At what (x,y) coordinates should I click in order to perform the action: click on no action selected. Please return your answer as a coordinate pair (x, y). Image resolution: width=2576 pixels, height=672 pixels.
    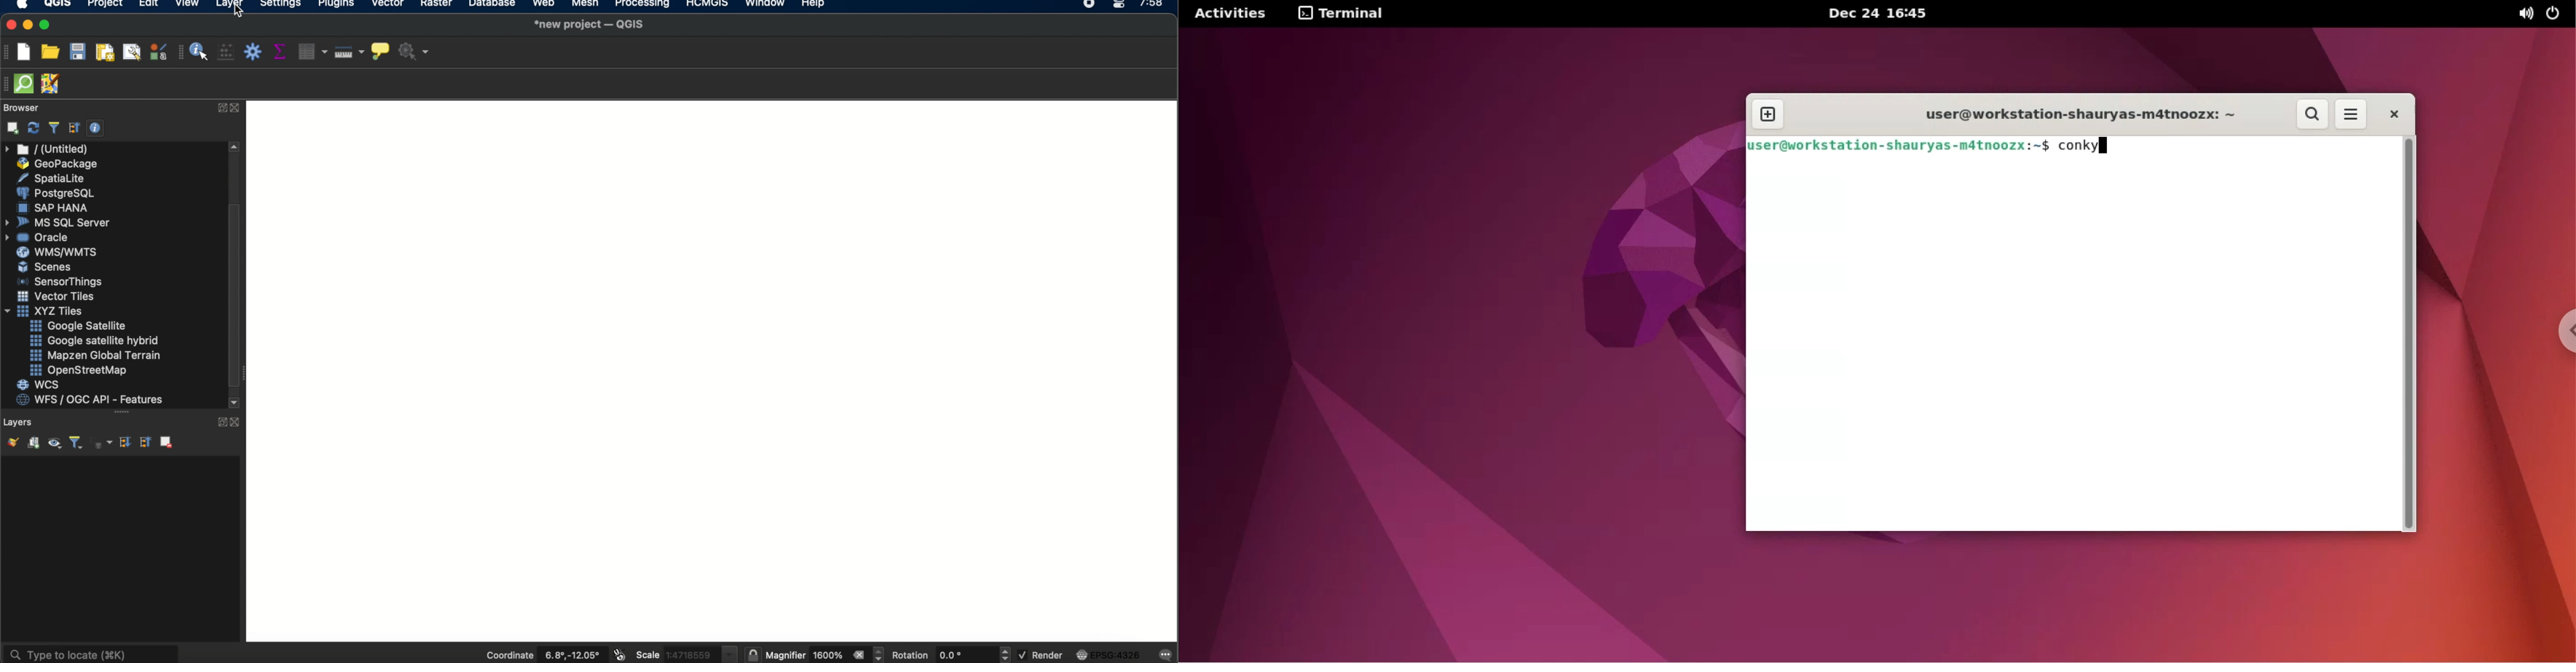
    Looking at the image, I should click on (413, 50).